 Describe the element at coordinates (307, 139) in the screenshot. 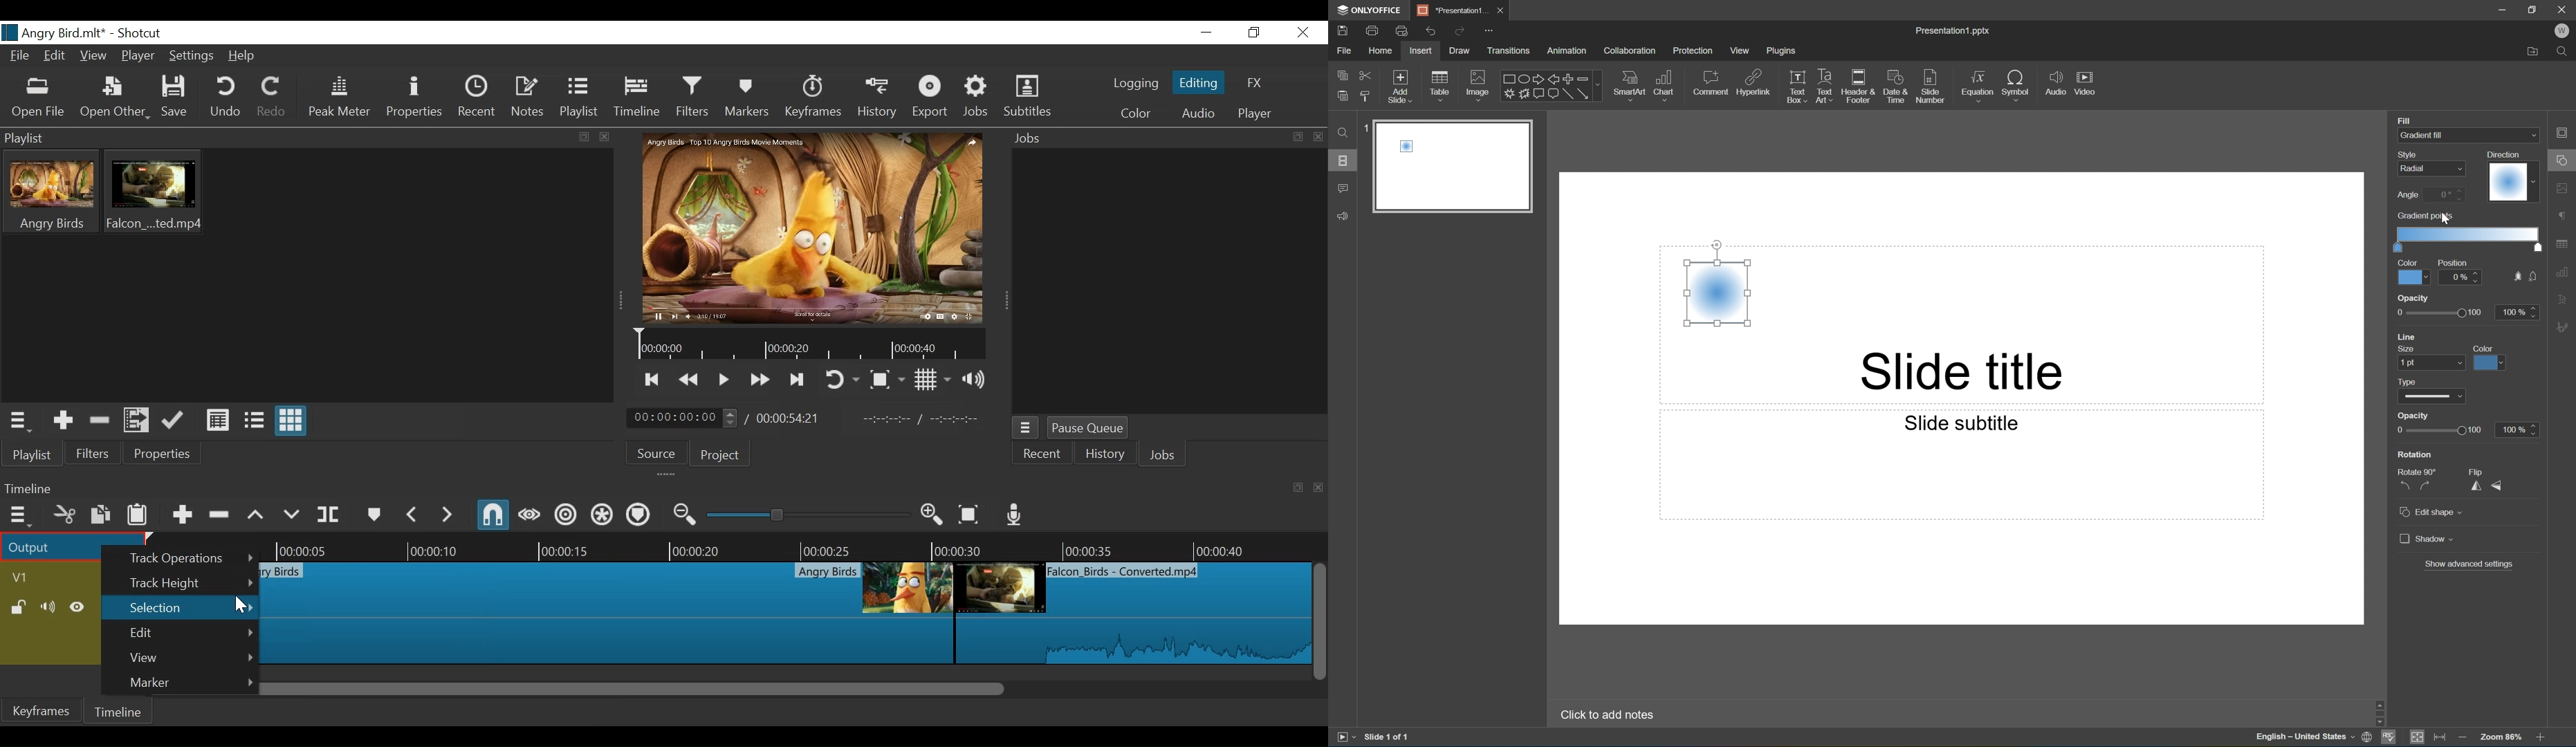

I see `Playlist Panel` at that location.